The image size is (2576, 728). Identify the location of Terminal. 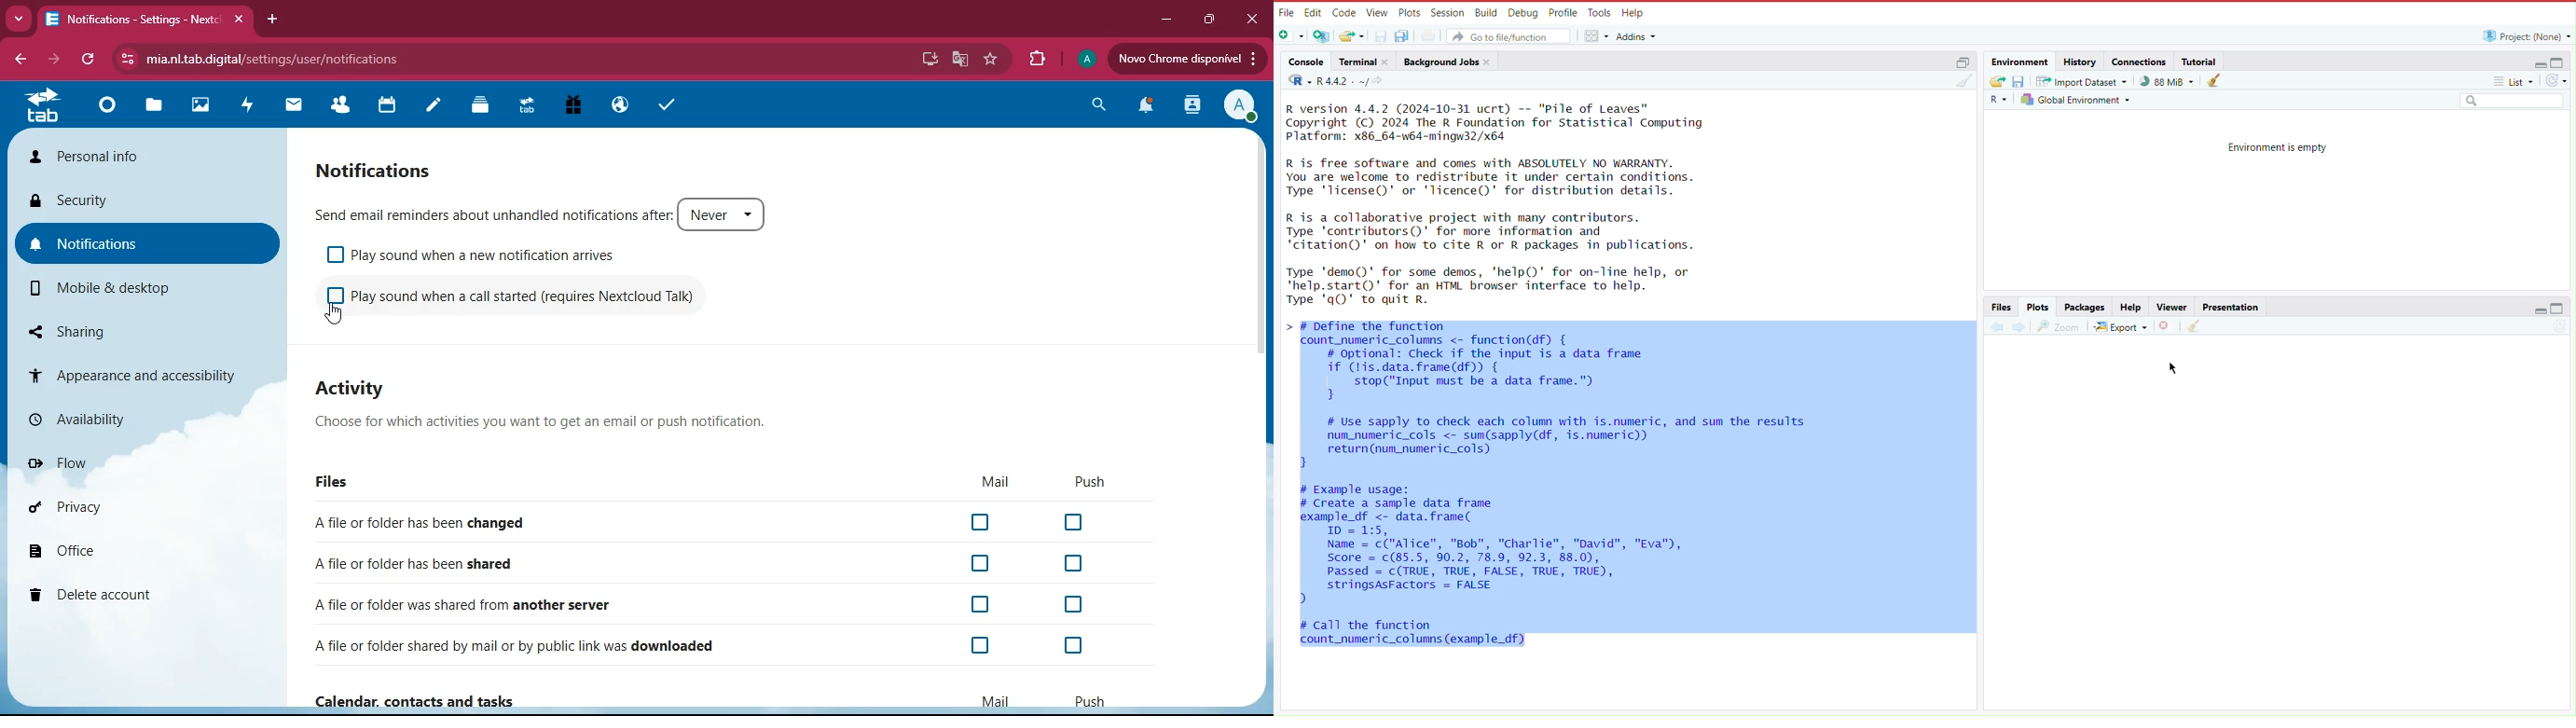
(1363, 62).